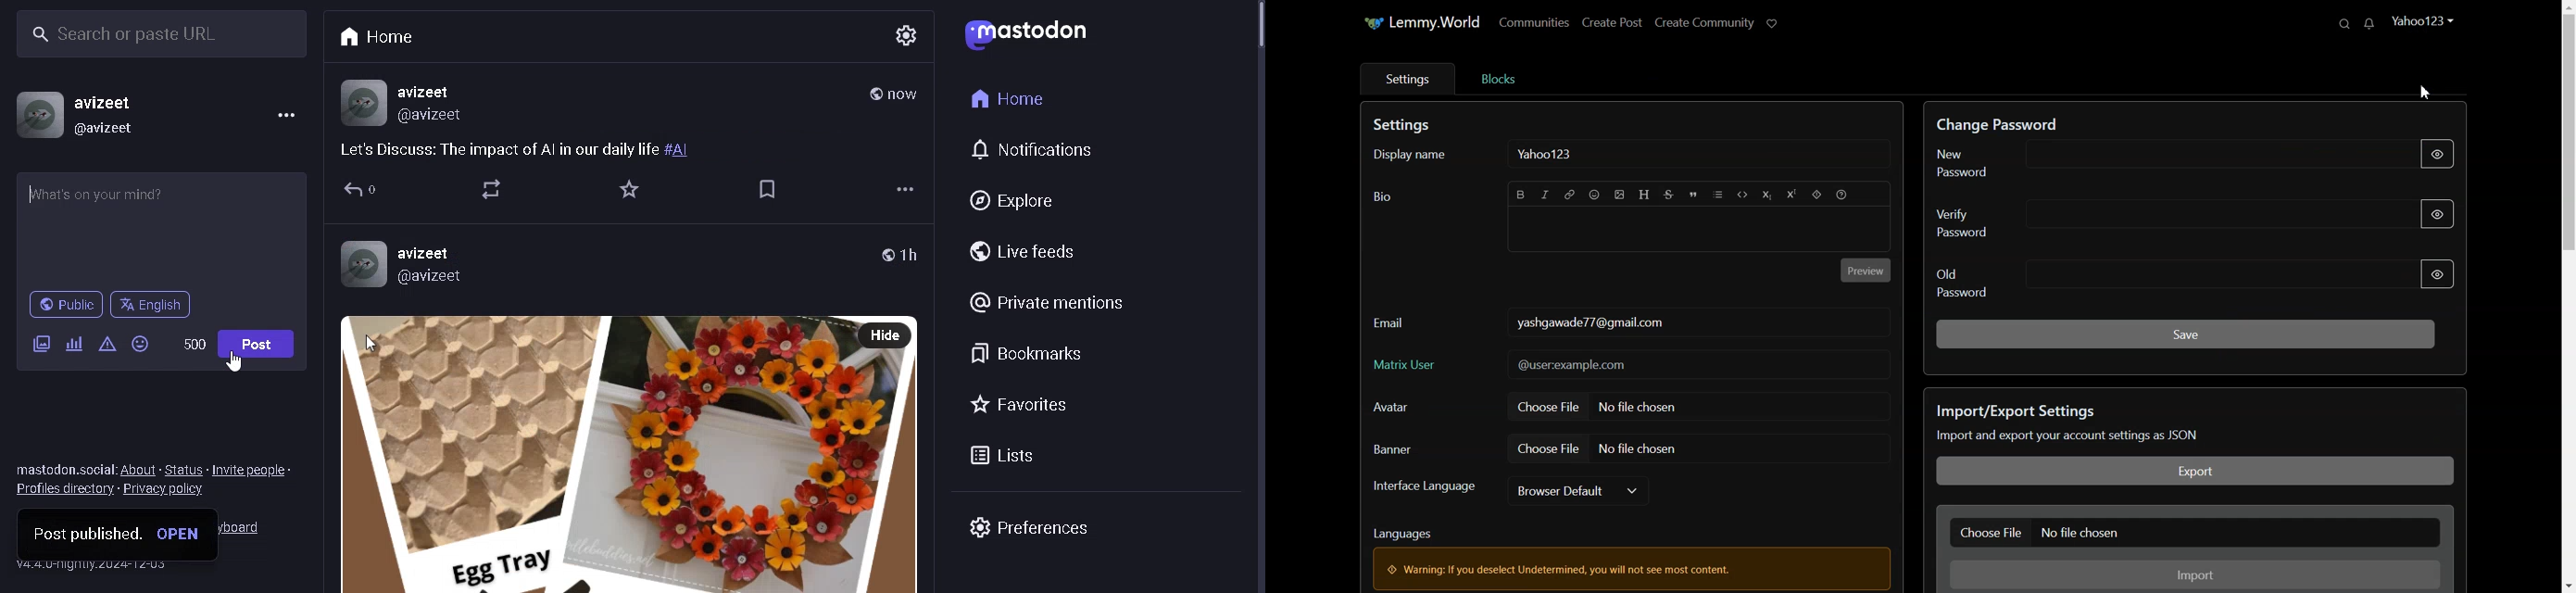  I want to click on LOGO, so click(1031, 33).